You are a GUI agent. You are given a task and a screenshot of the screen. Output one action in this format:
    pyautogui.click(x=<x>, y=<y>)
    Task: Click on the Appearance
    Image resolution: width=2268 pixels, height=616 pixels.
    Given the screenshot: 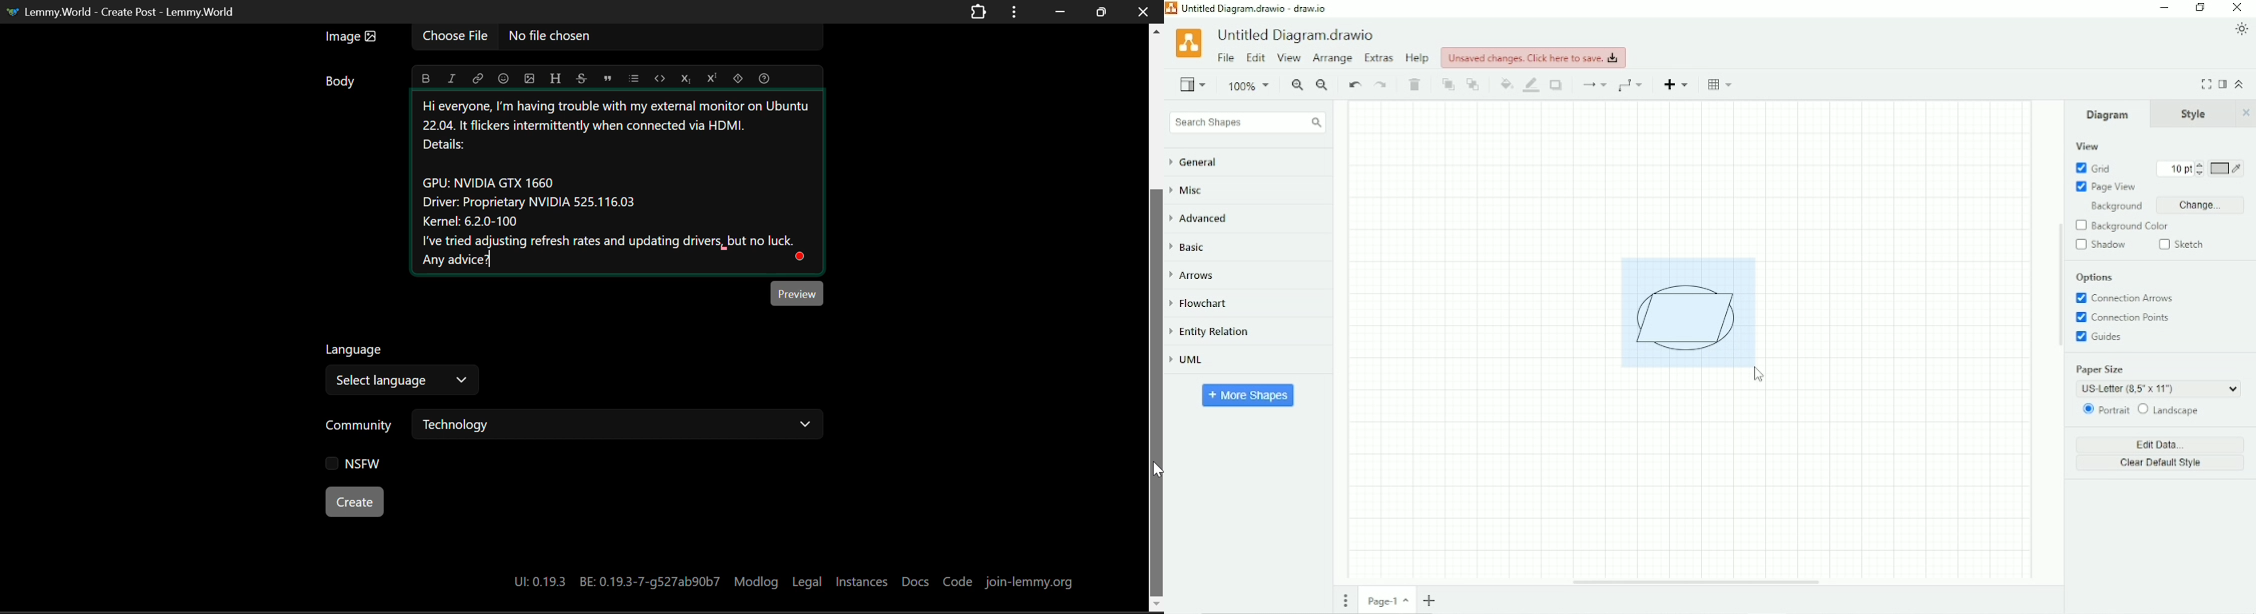 What is the action you would take?
    pyautogui.click(x=2242, y=29)
    